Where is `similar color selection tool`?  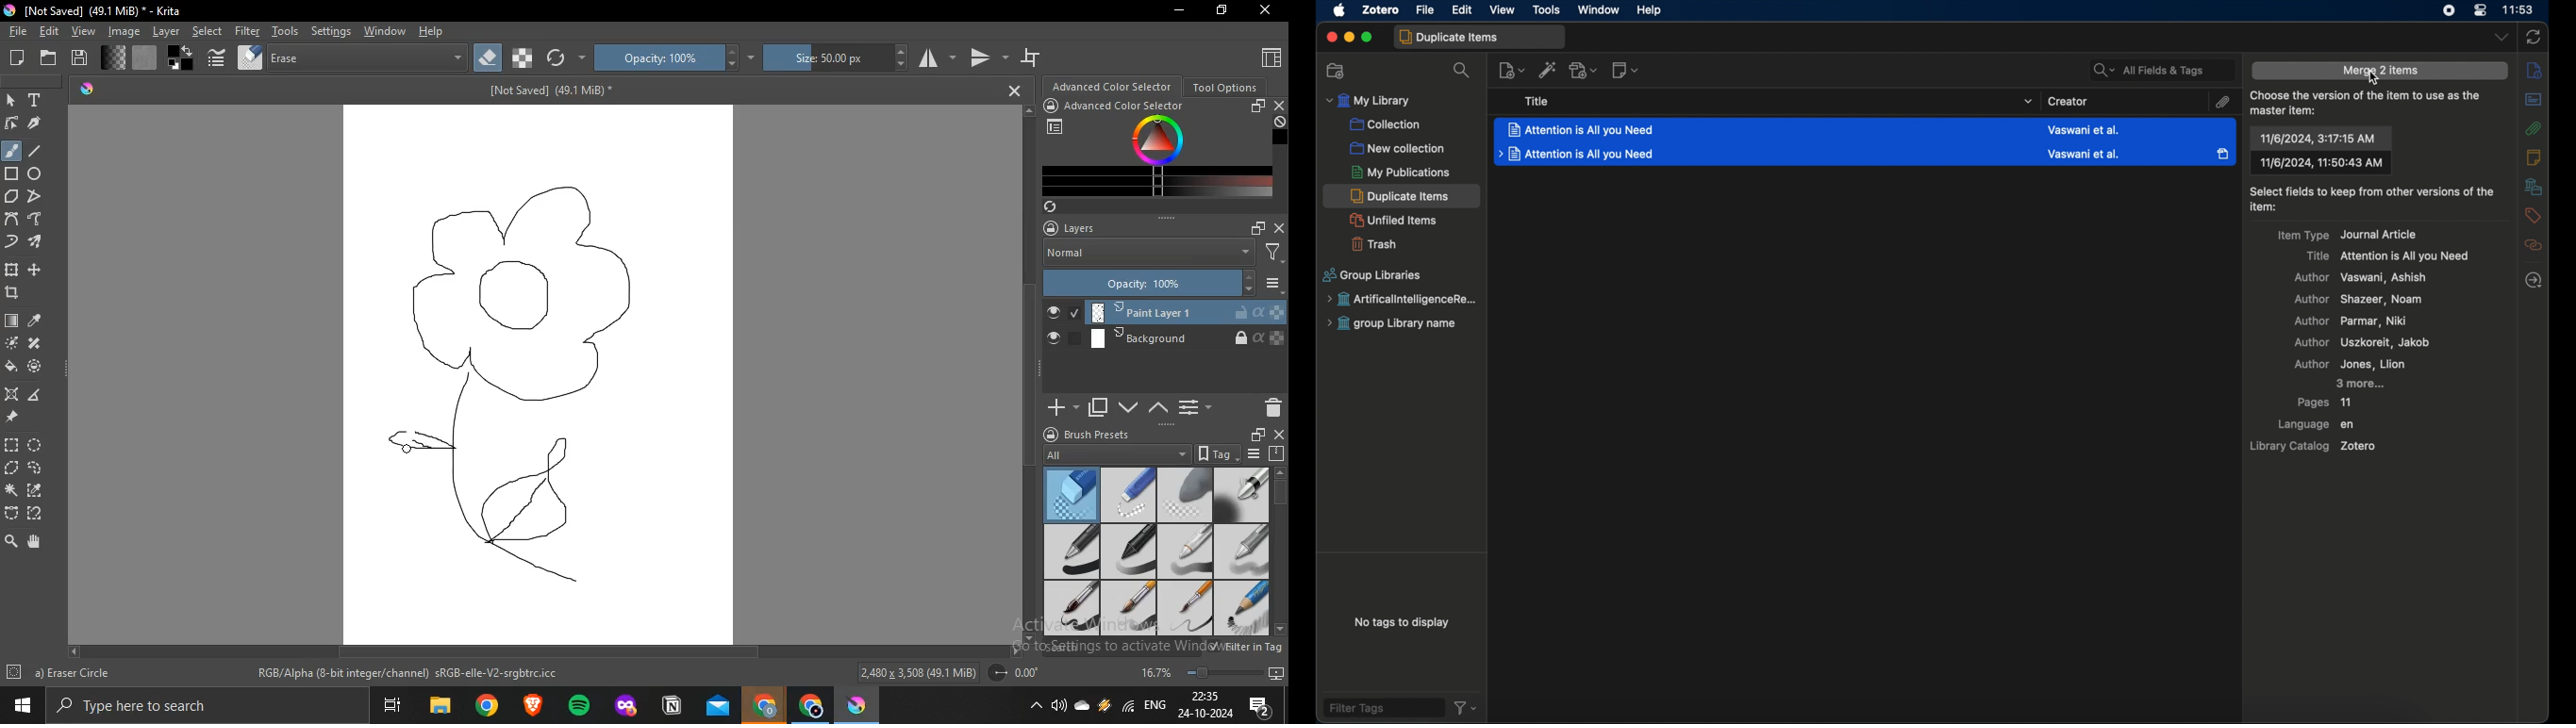
similar color selection tool is located at coordinates (37, 488).